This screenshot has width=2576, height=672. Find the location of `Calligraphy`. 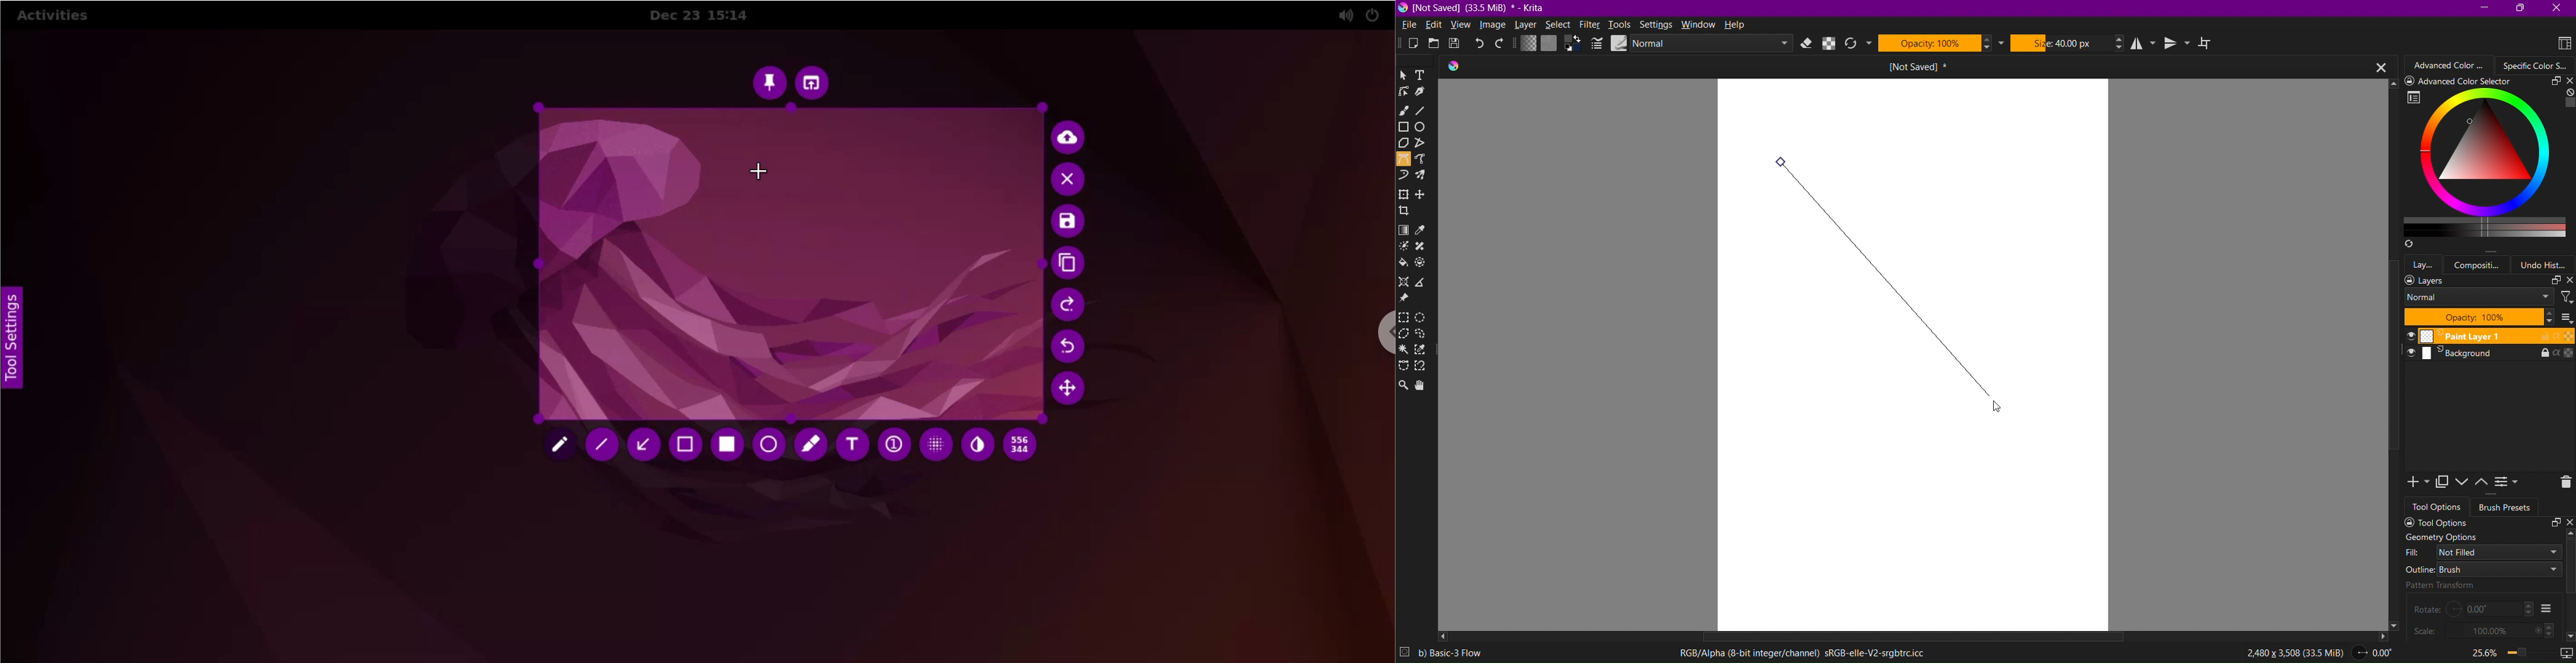

Calligraphy is located at coordinates (1427, 94).